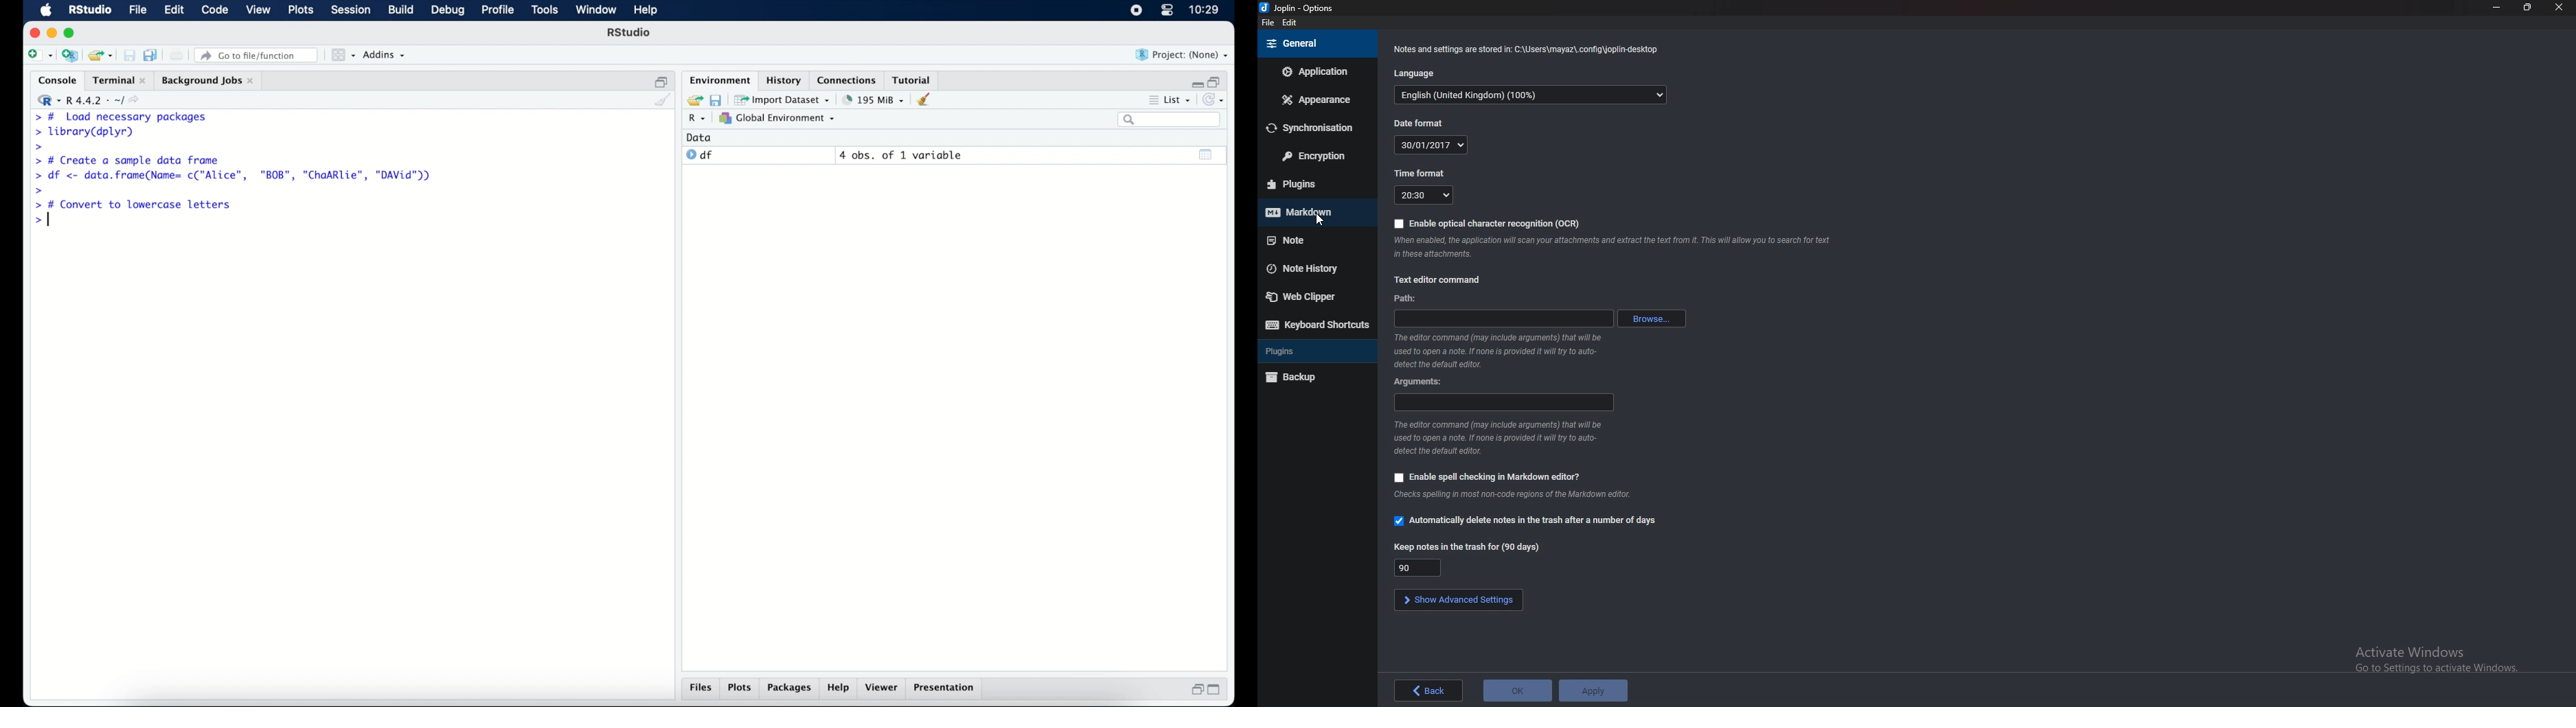 This screenshot has height=728, width=2576. What do you see at coordinates (100, 56) in the screenshot?
I see `load existing project` at bounding box center [100, 56].